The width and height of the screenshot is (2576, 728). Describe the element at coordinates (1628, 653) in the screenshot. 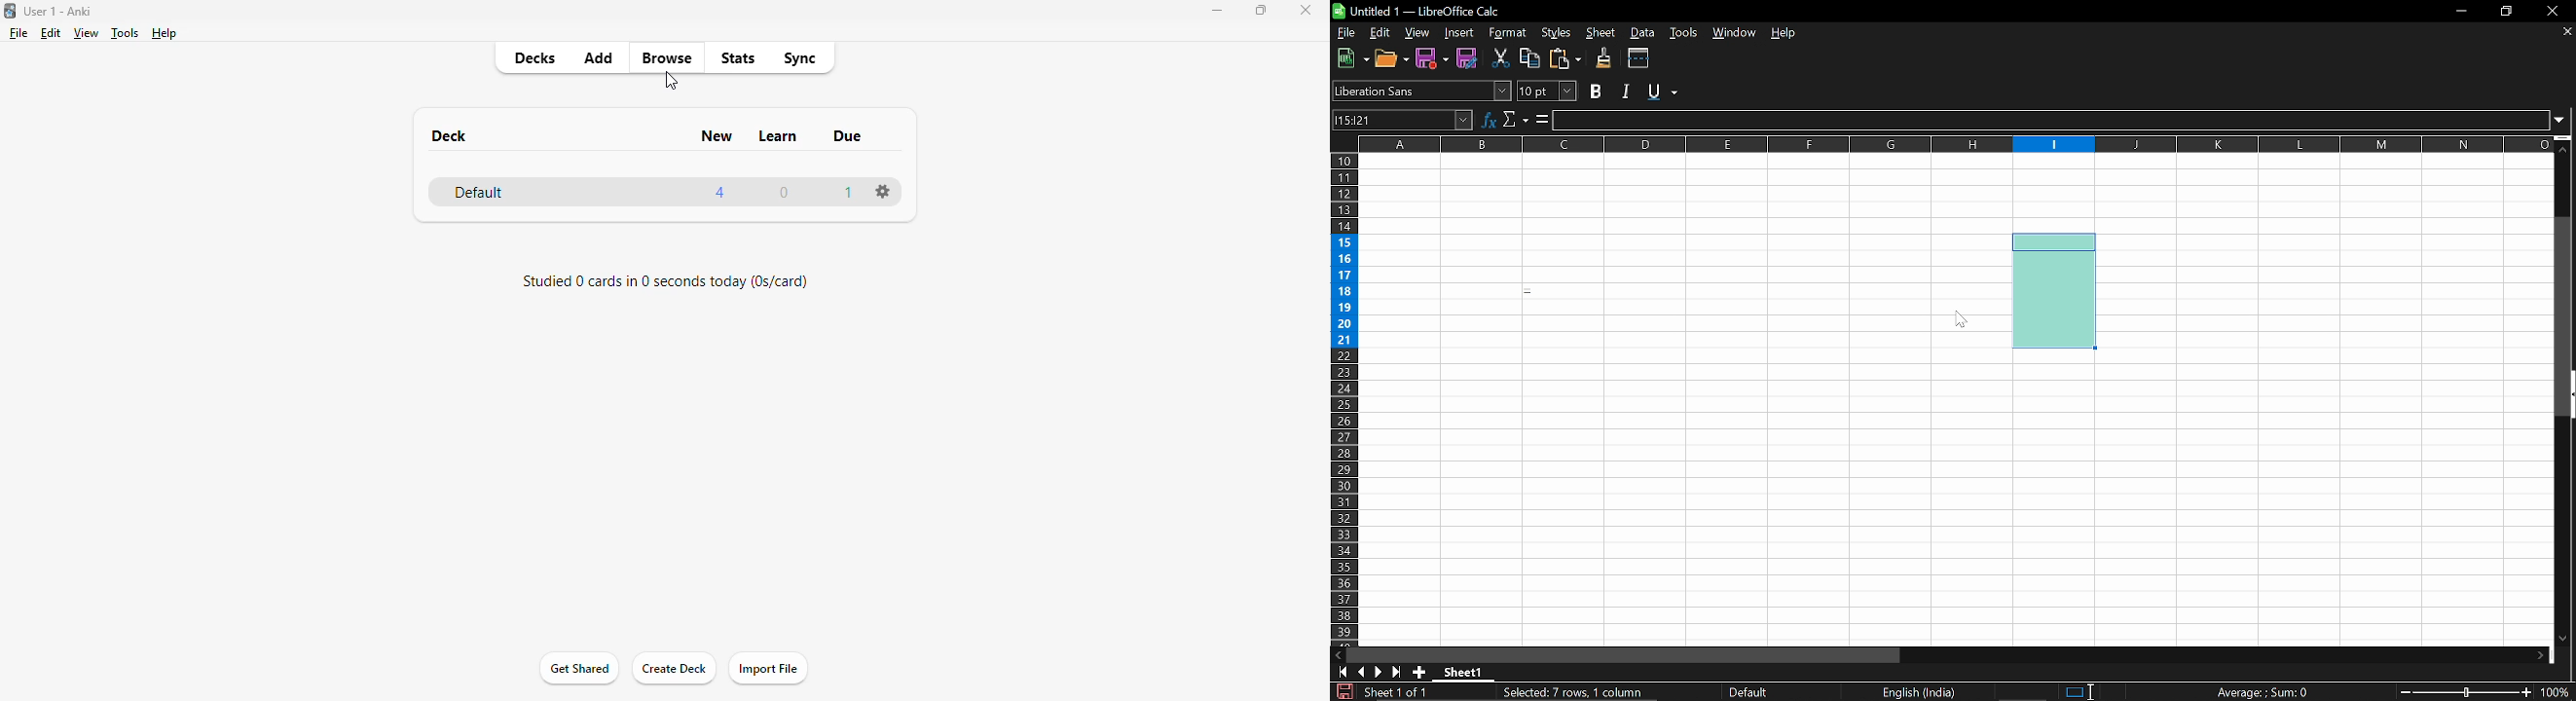

I see `Horizontal scrollbar` at that location.